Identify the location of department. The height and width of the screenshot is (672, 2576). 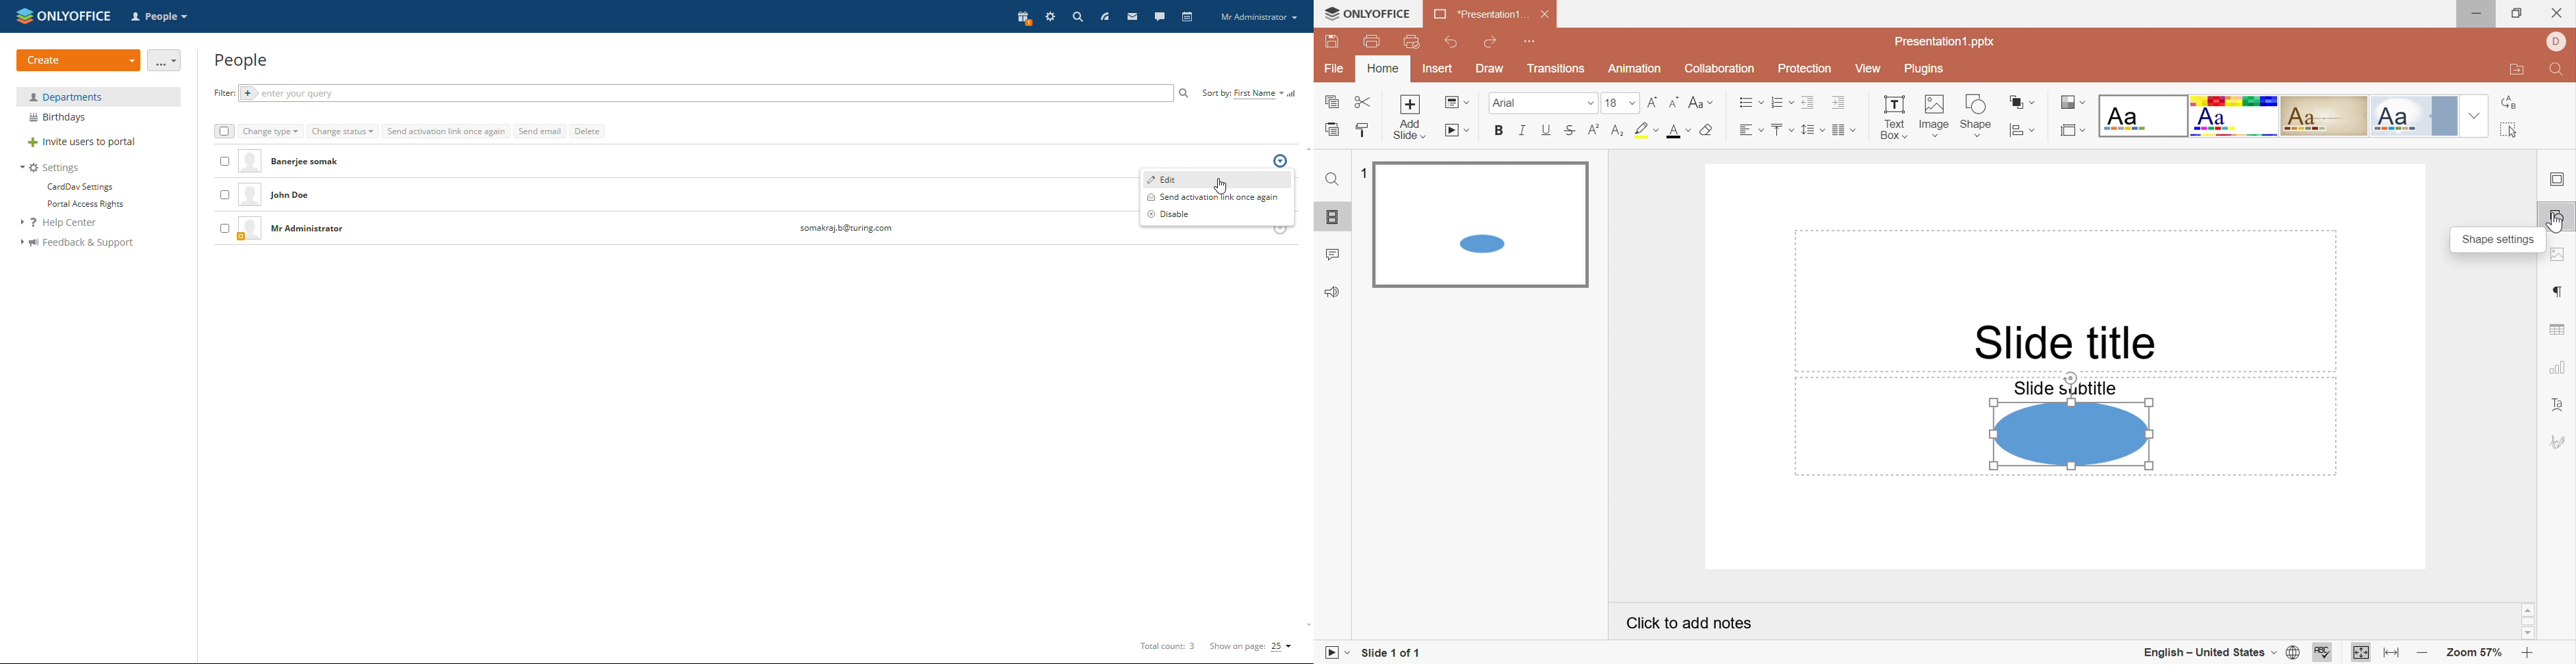
(99, 97).